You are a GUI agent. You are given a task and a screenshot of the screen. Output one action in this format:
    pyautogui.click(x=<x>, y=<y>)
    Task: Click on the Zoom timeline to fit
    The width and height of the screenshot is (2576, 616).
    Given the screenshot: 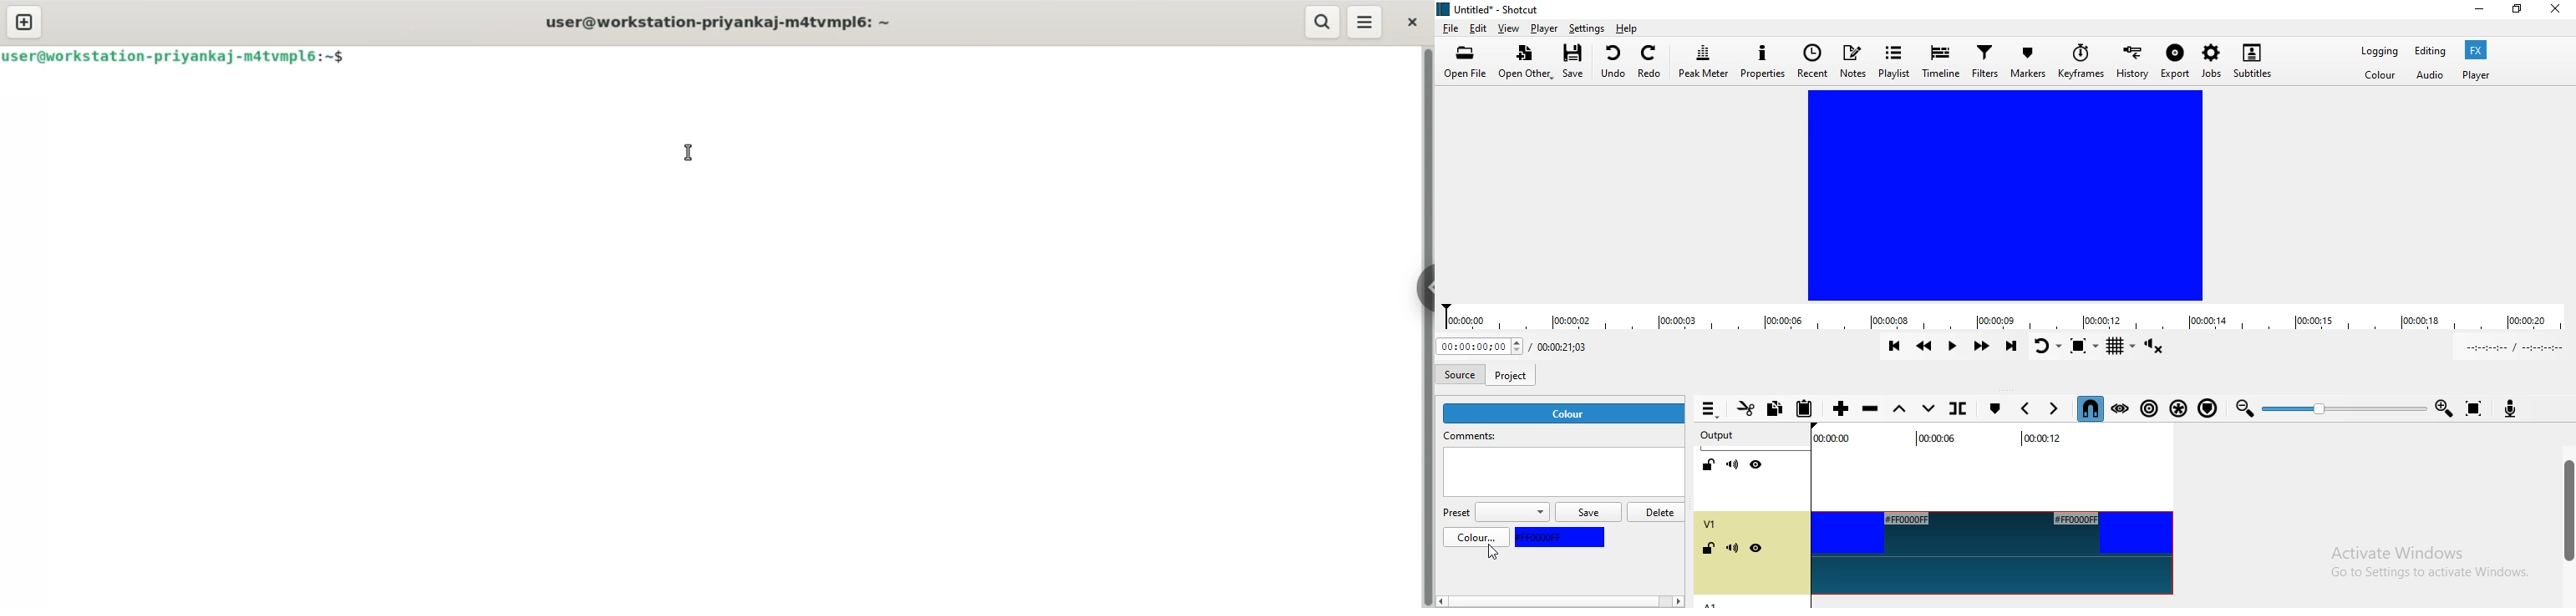 What is the action you would take?
    pyautogui.click(x=2473, y=408)
    